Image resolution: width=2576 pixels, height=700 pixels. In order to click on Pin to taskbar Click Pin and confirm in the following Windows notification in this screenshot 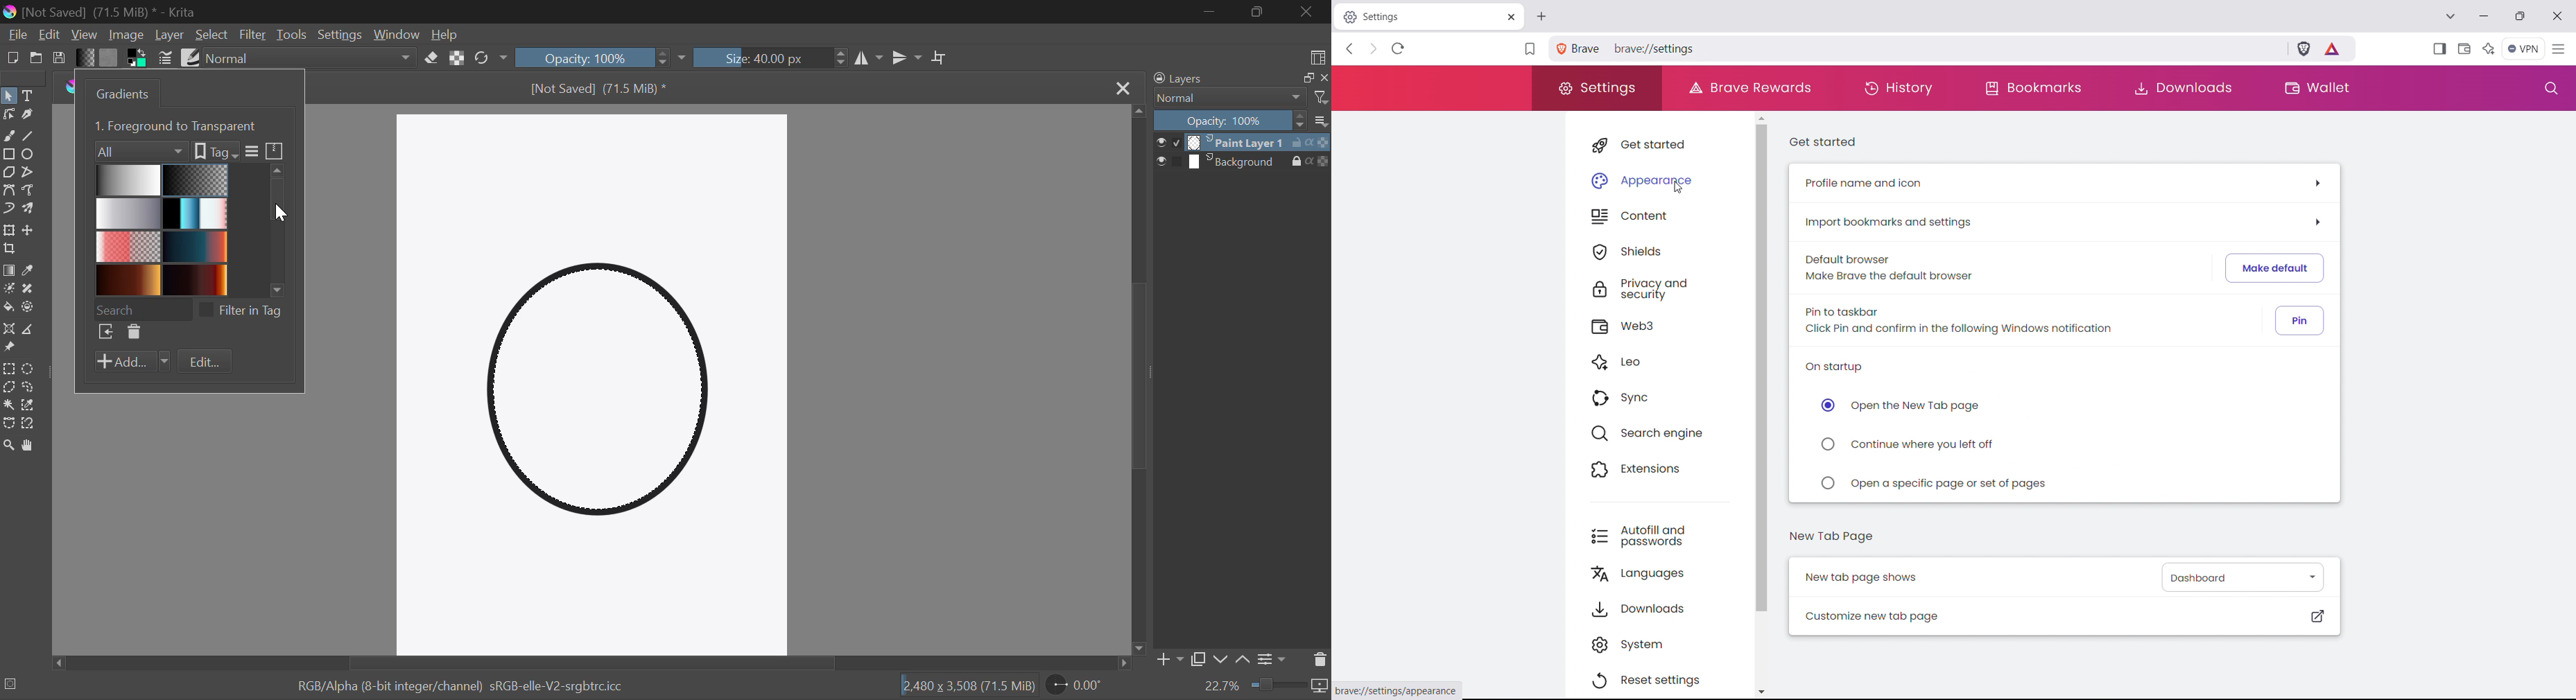, I will do `click(1955, 318)`.